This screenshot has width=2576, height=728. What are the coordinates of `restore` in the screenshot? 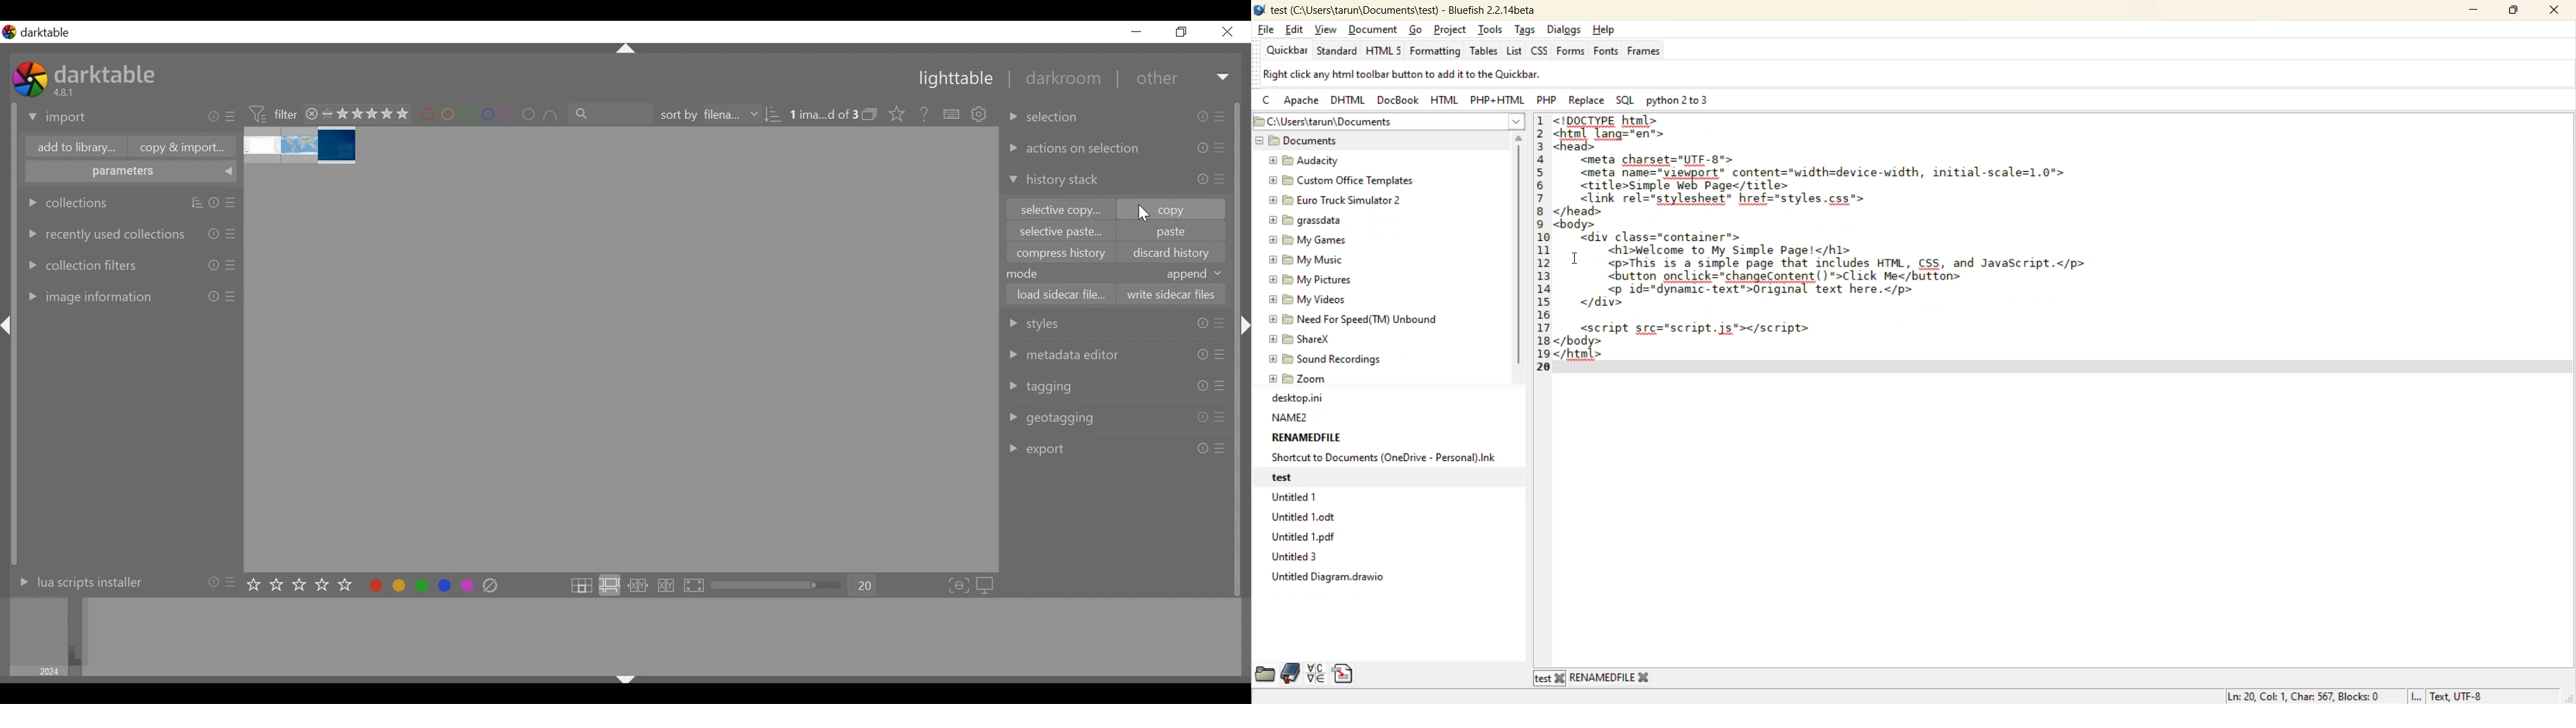 It's located at (1180, 32).